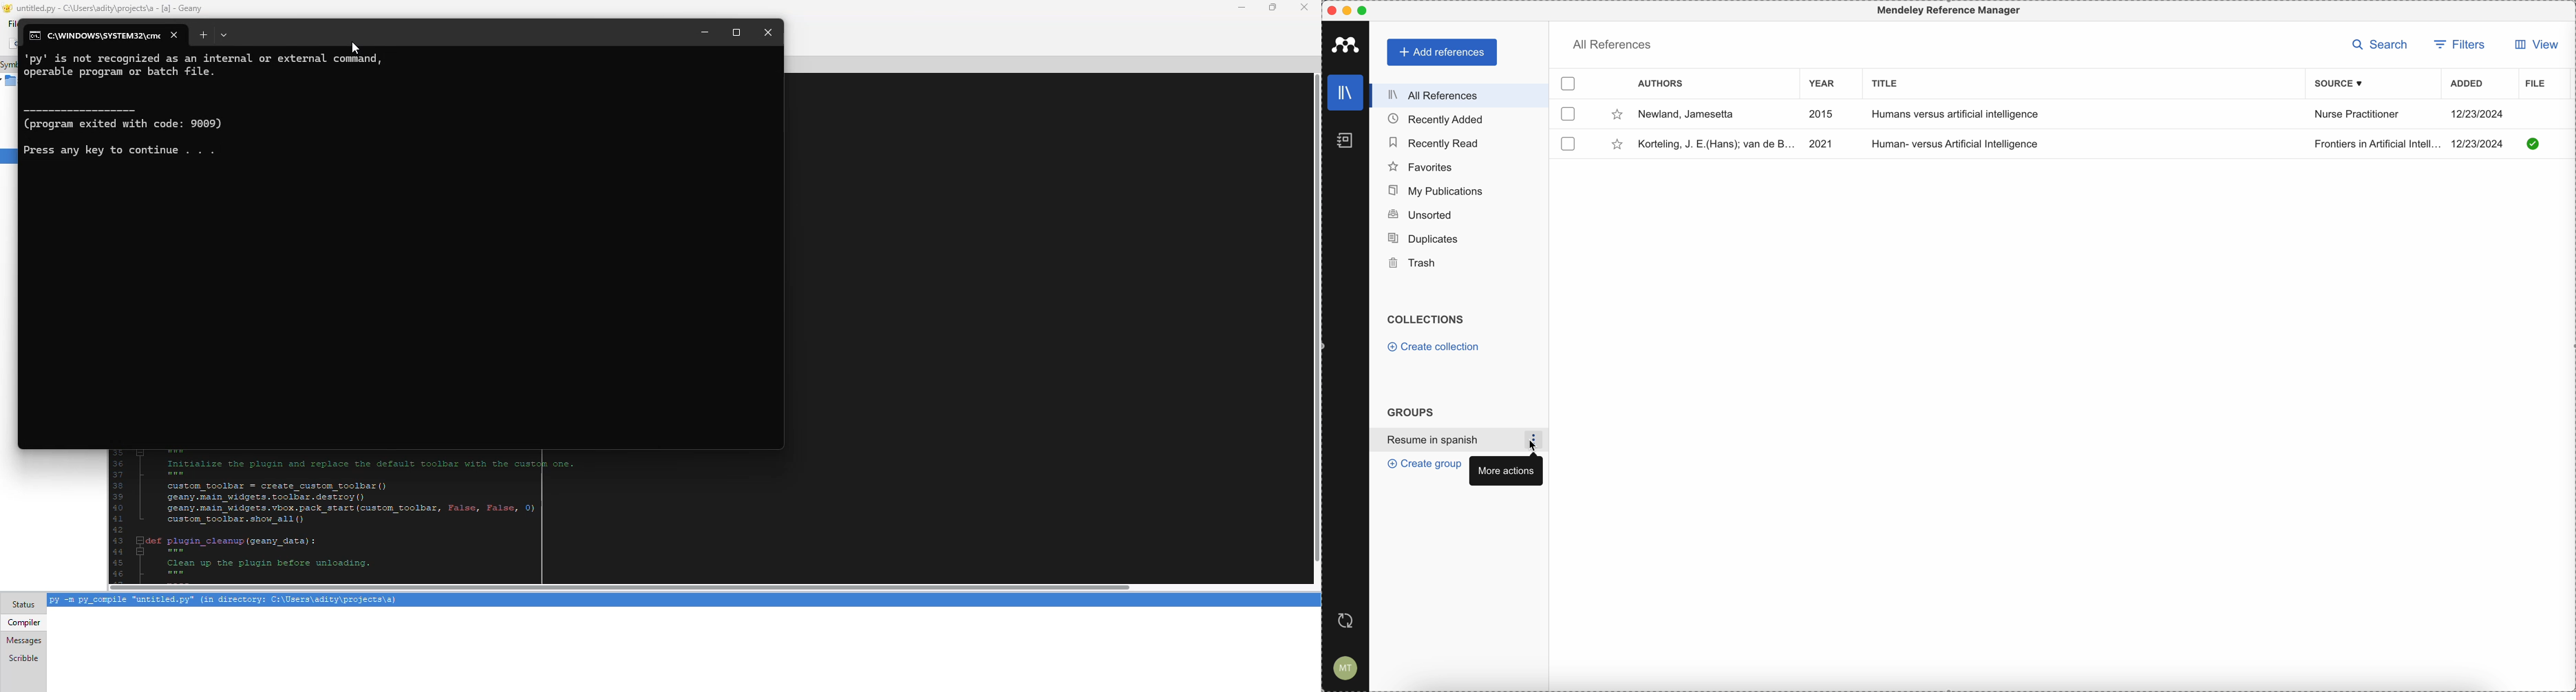 The height and width of the screenshot is (700, 2576). Describe the element at coordinates (1947, 11) in the screenshot. I see `Mendeley Reference Manager` at that location.